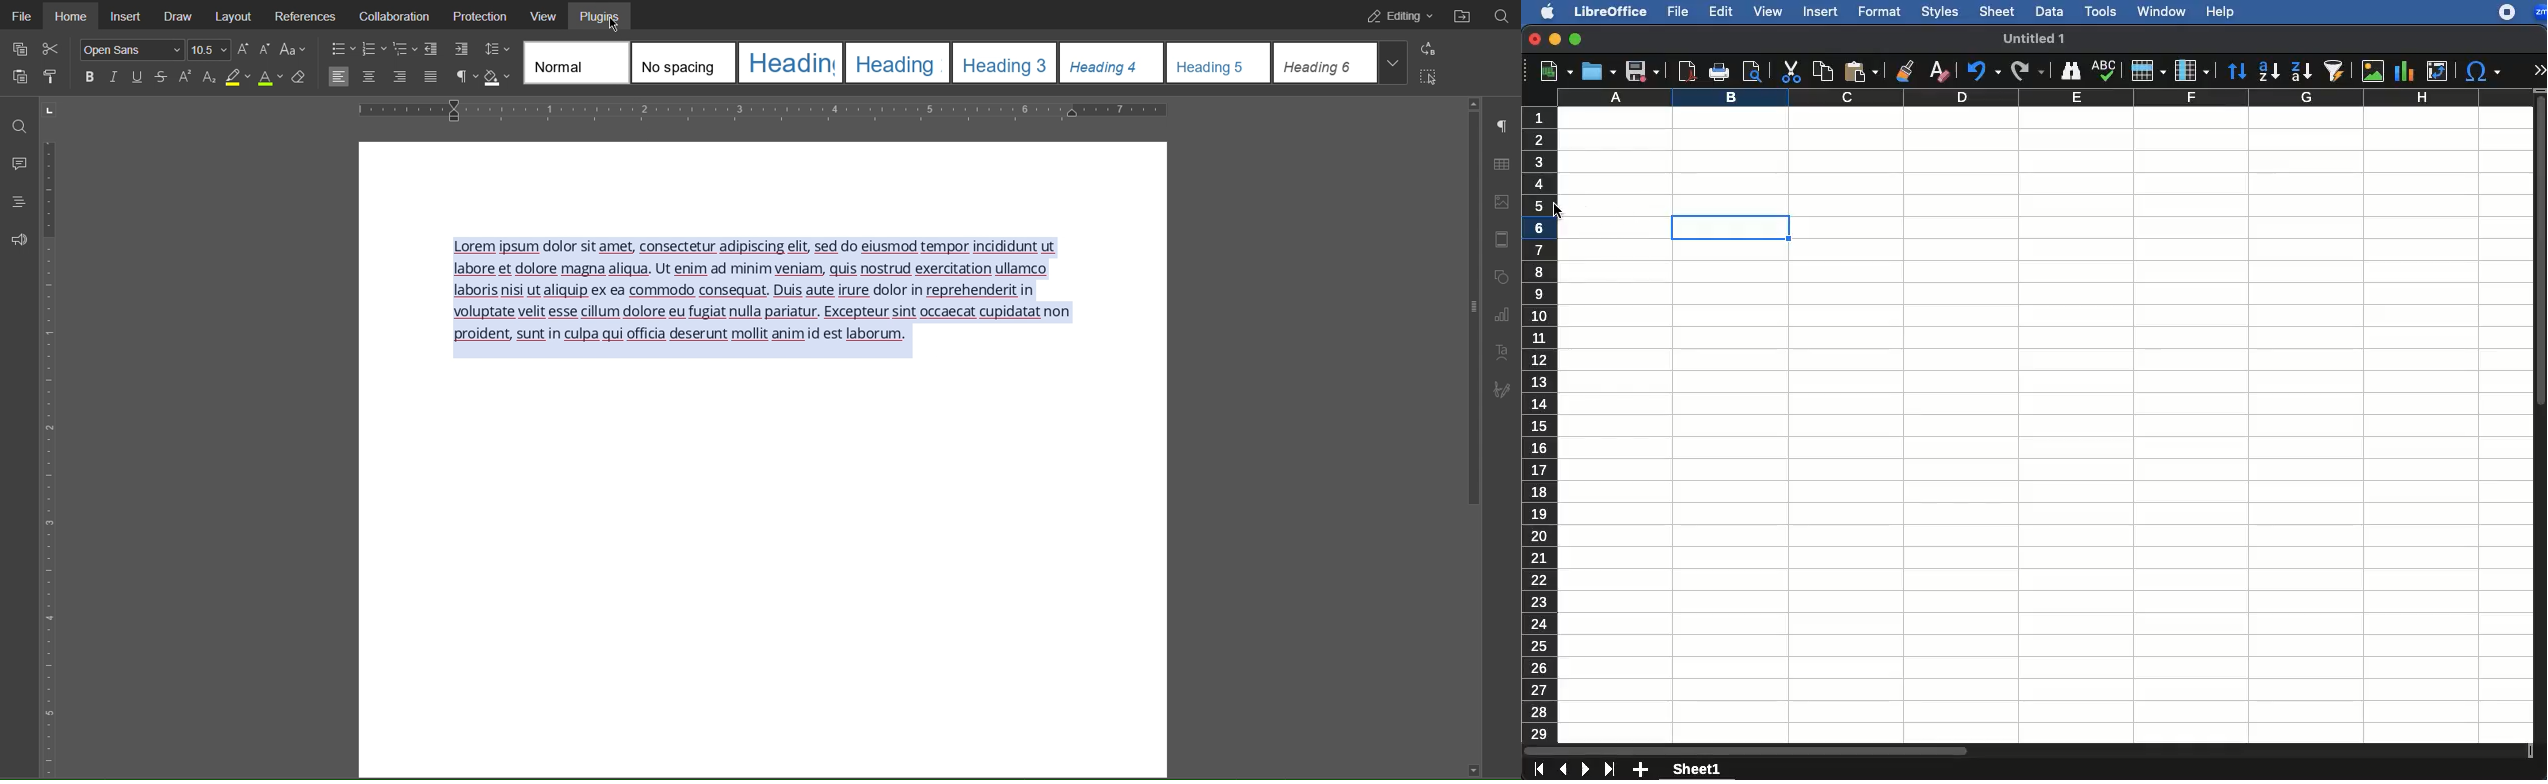  What do you see at coordinates (682, 63) in the screenshot?
I see `No Spacing` at bounding box center [682, 63].